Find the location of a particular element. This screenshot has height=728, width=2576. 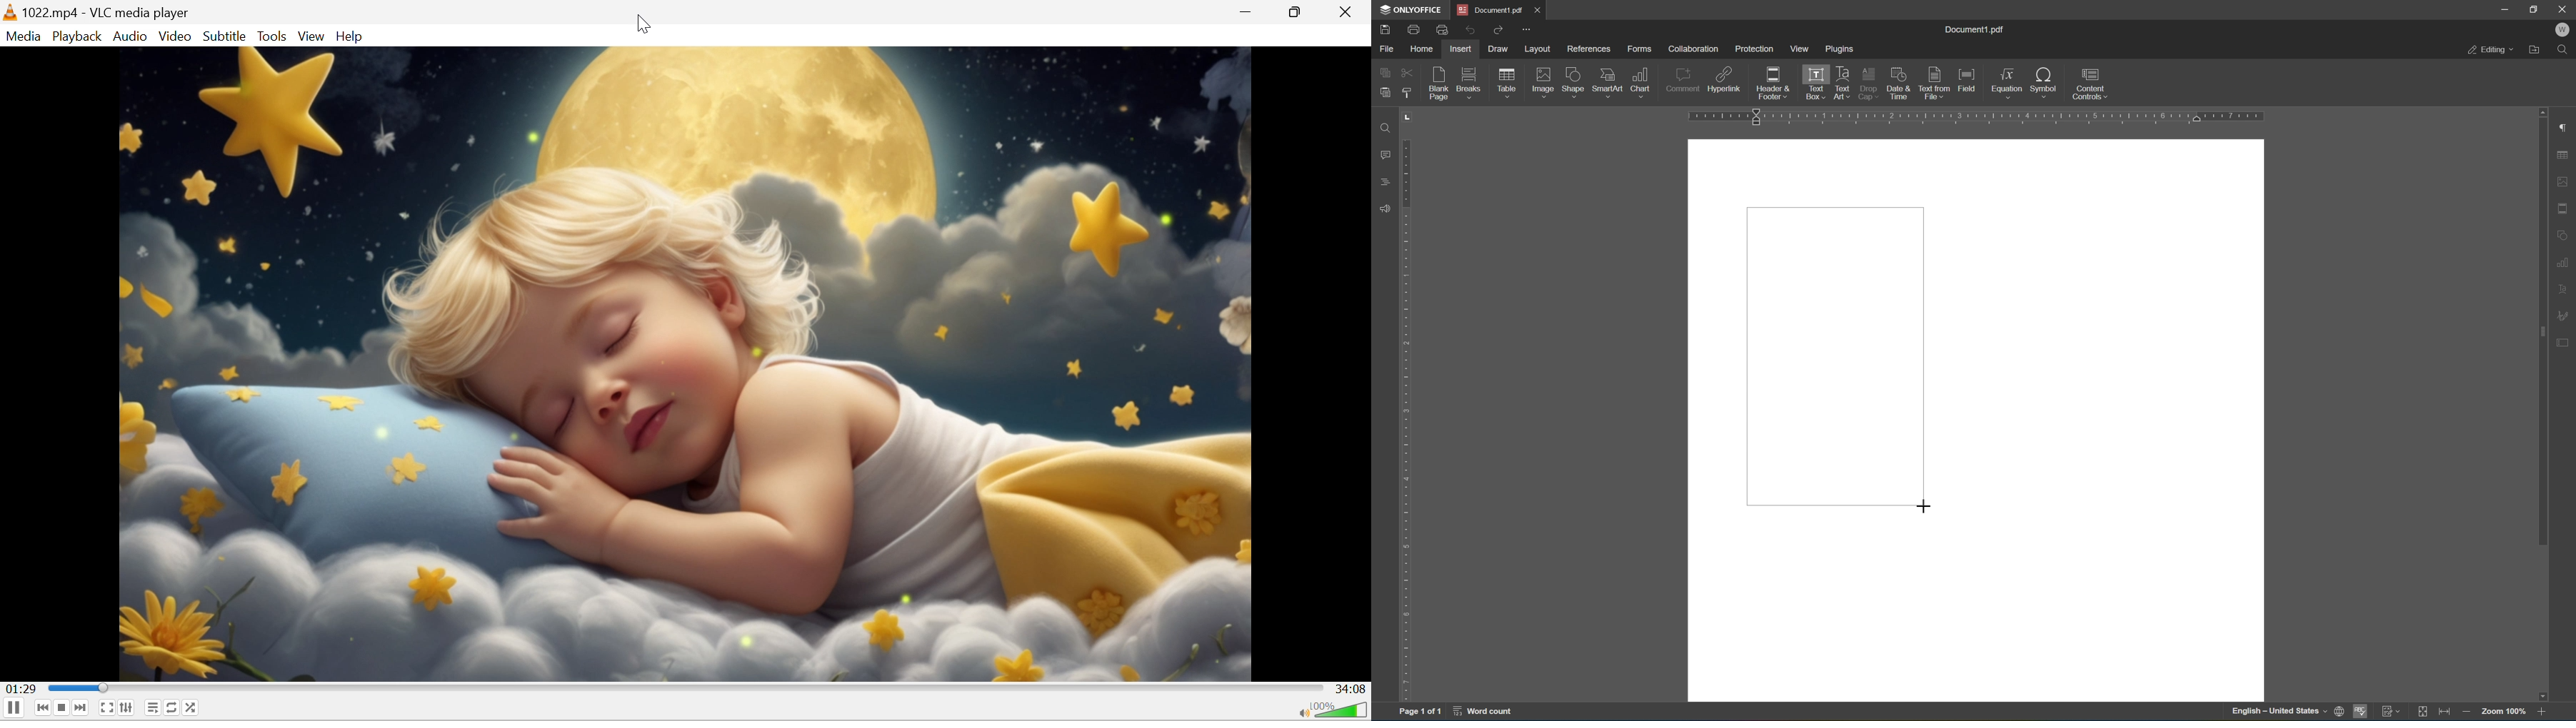

text box is located at coordinates (1813, 84).